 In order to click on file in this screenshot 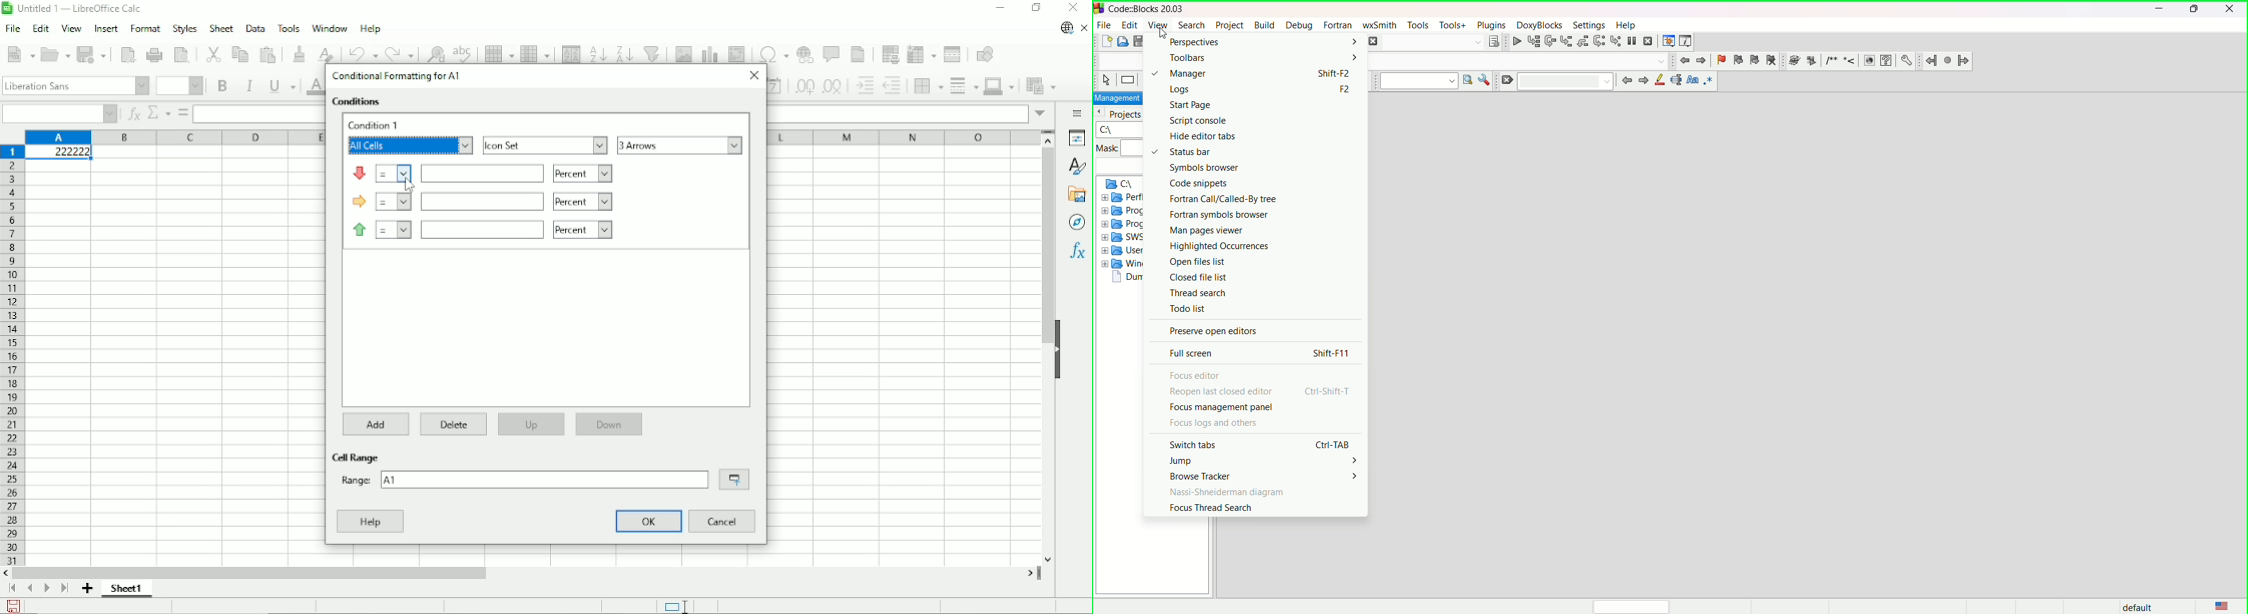, I will do `click(1105, 25)`.